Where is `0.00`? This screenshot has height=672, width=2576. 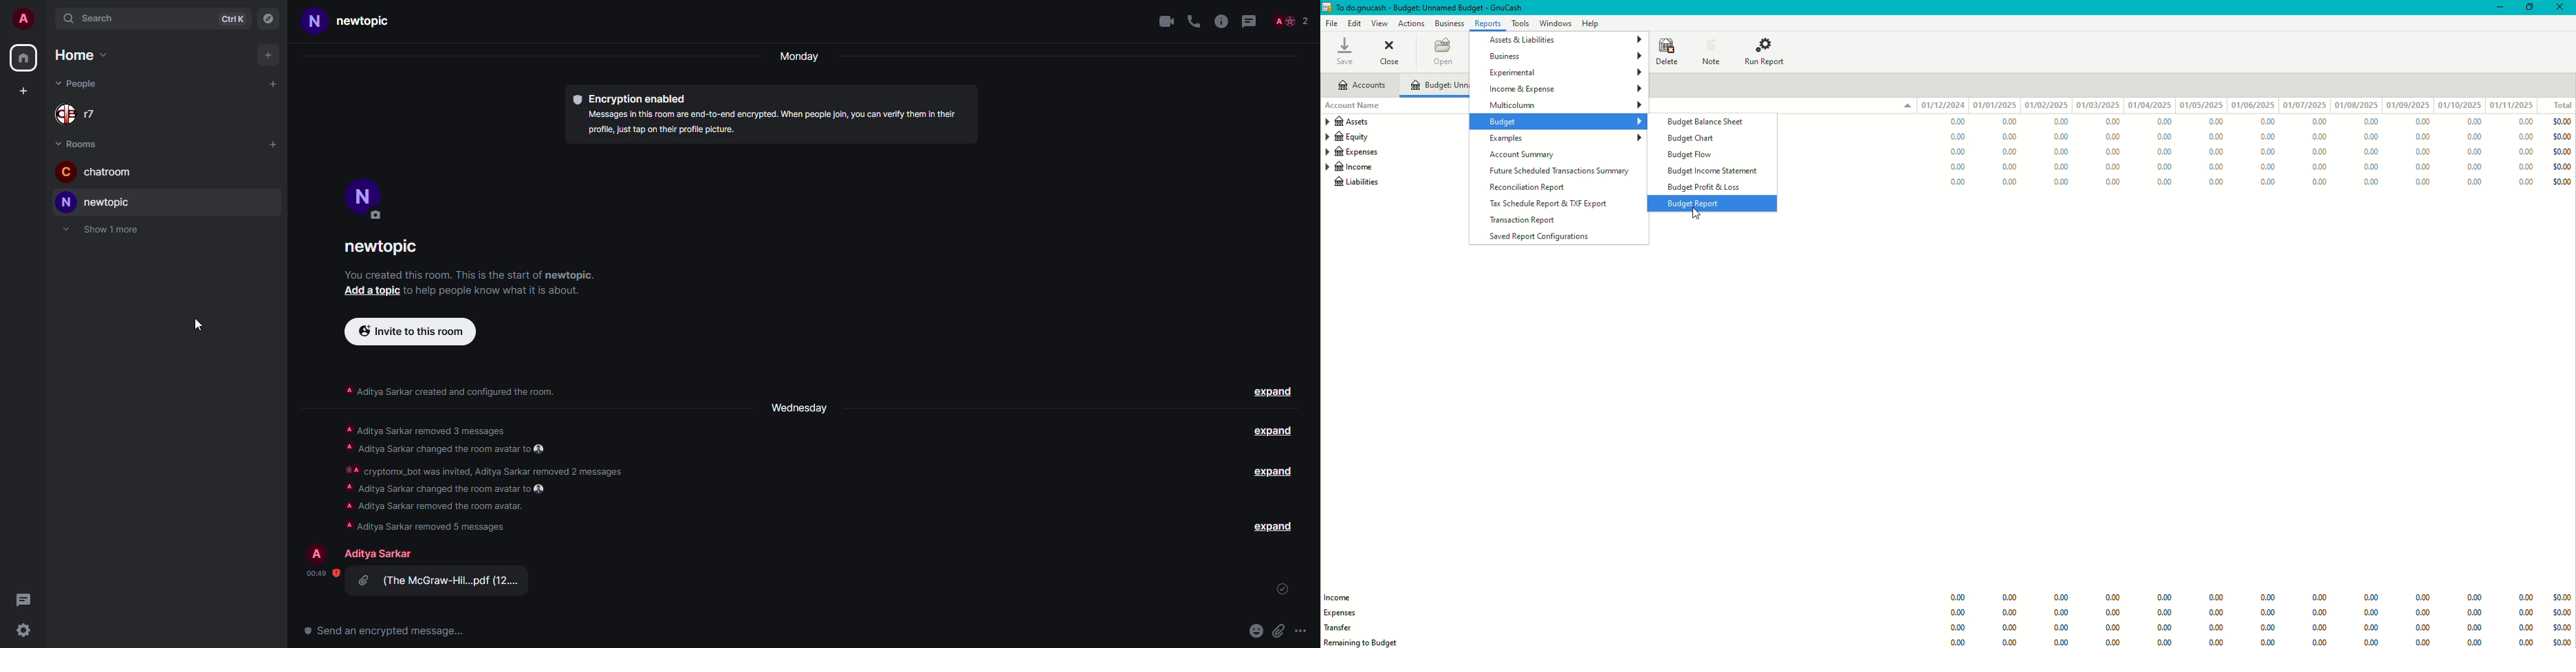 0.00 is located at coordinates (2319, 629).